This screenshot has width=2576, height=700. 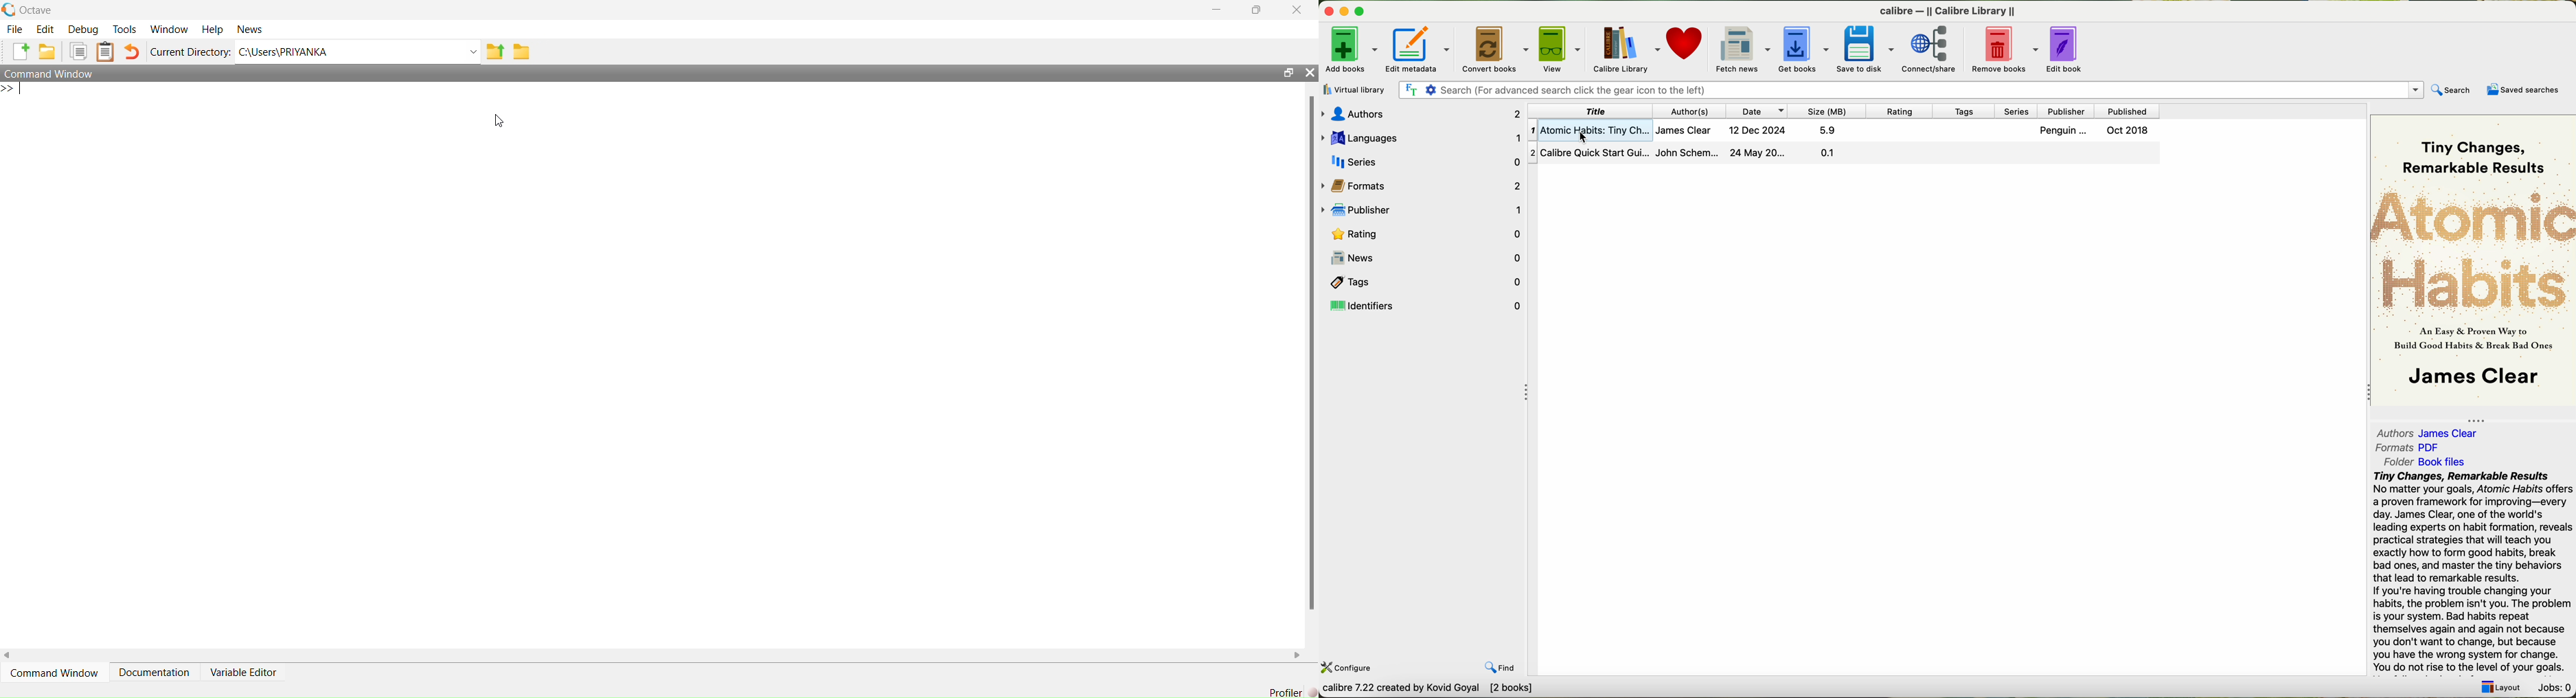 I want to click on donate, so click(x=1685, y=42).